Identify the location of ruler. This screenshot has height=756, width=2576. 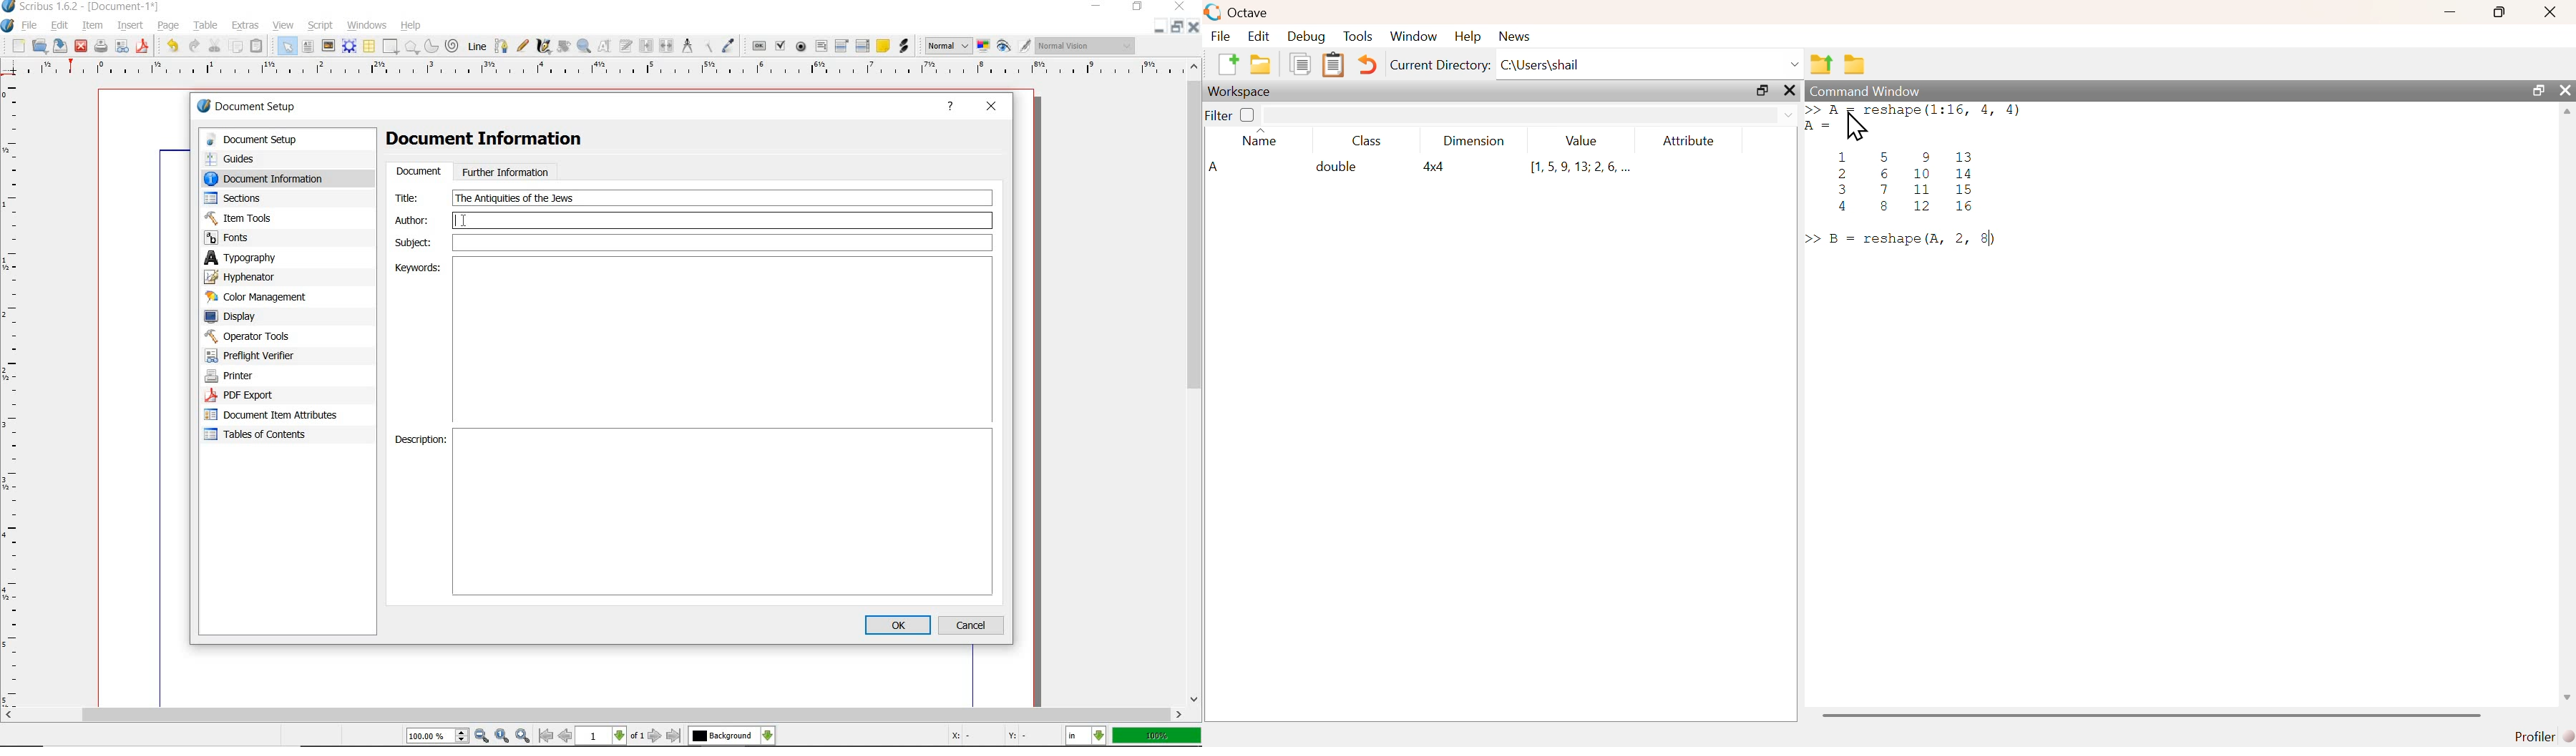
(15, 392).